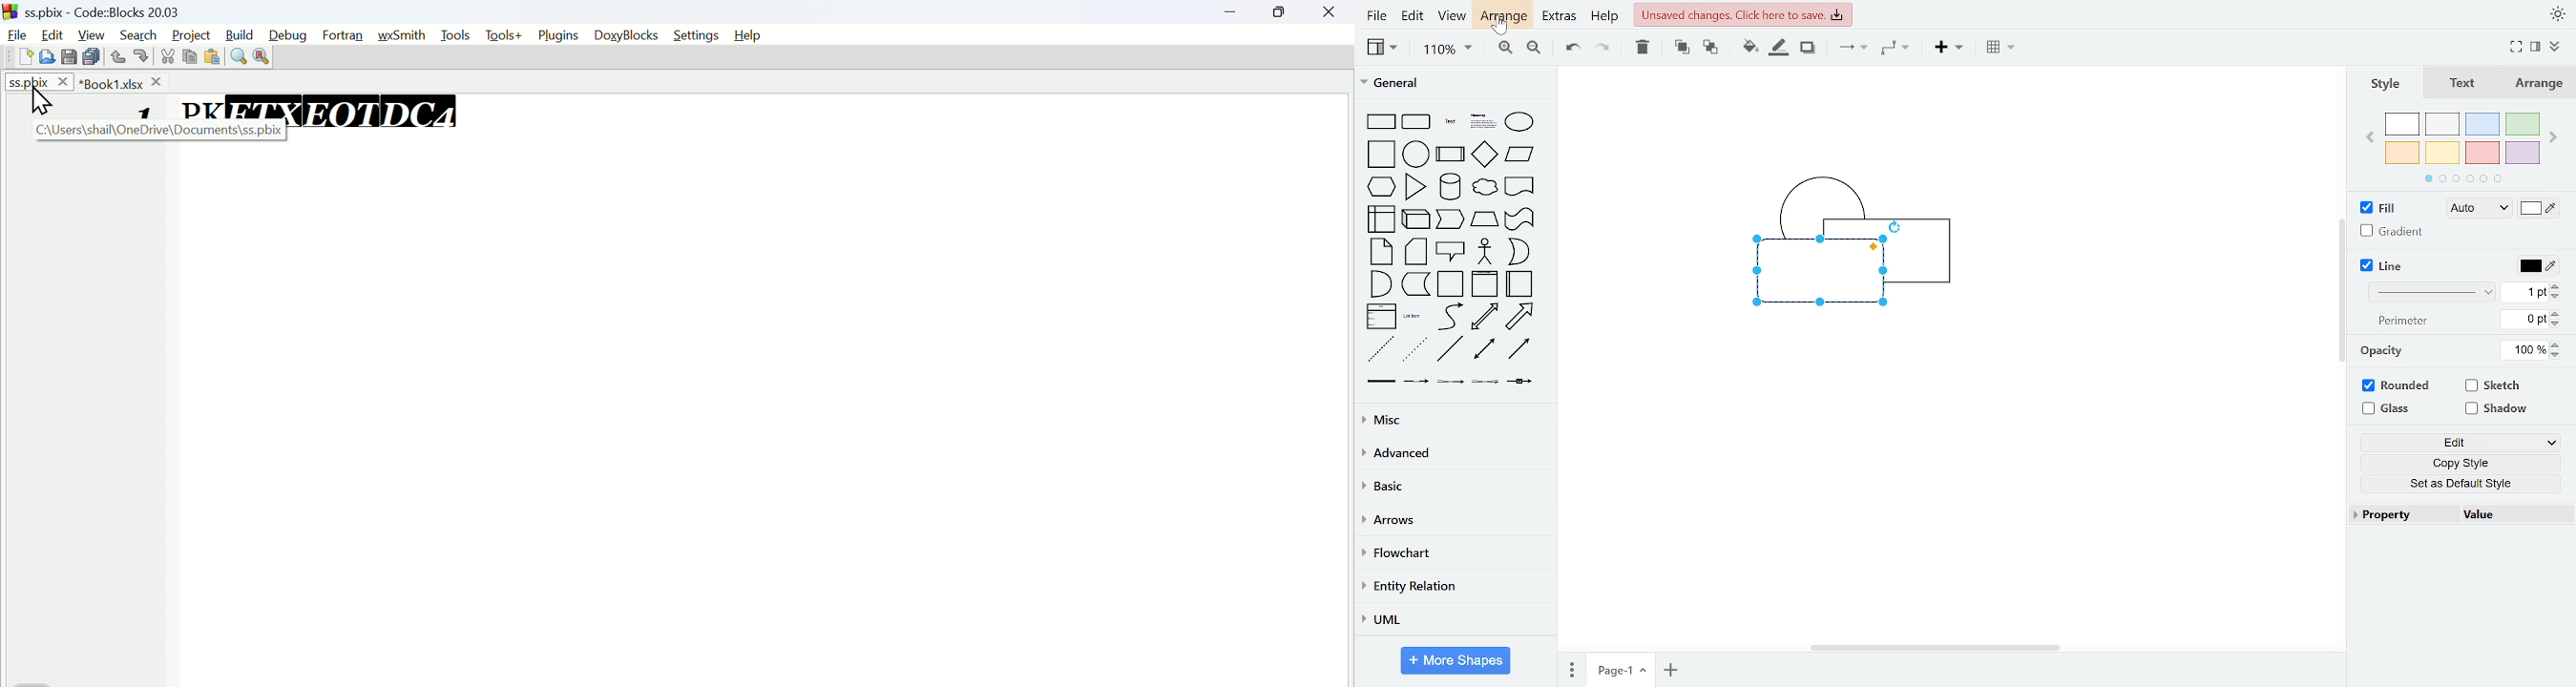  I want to click on pages in colors, so click(2463, 178).